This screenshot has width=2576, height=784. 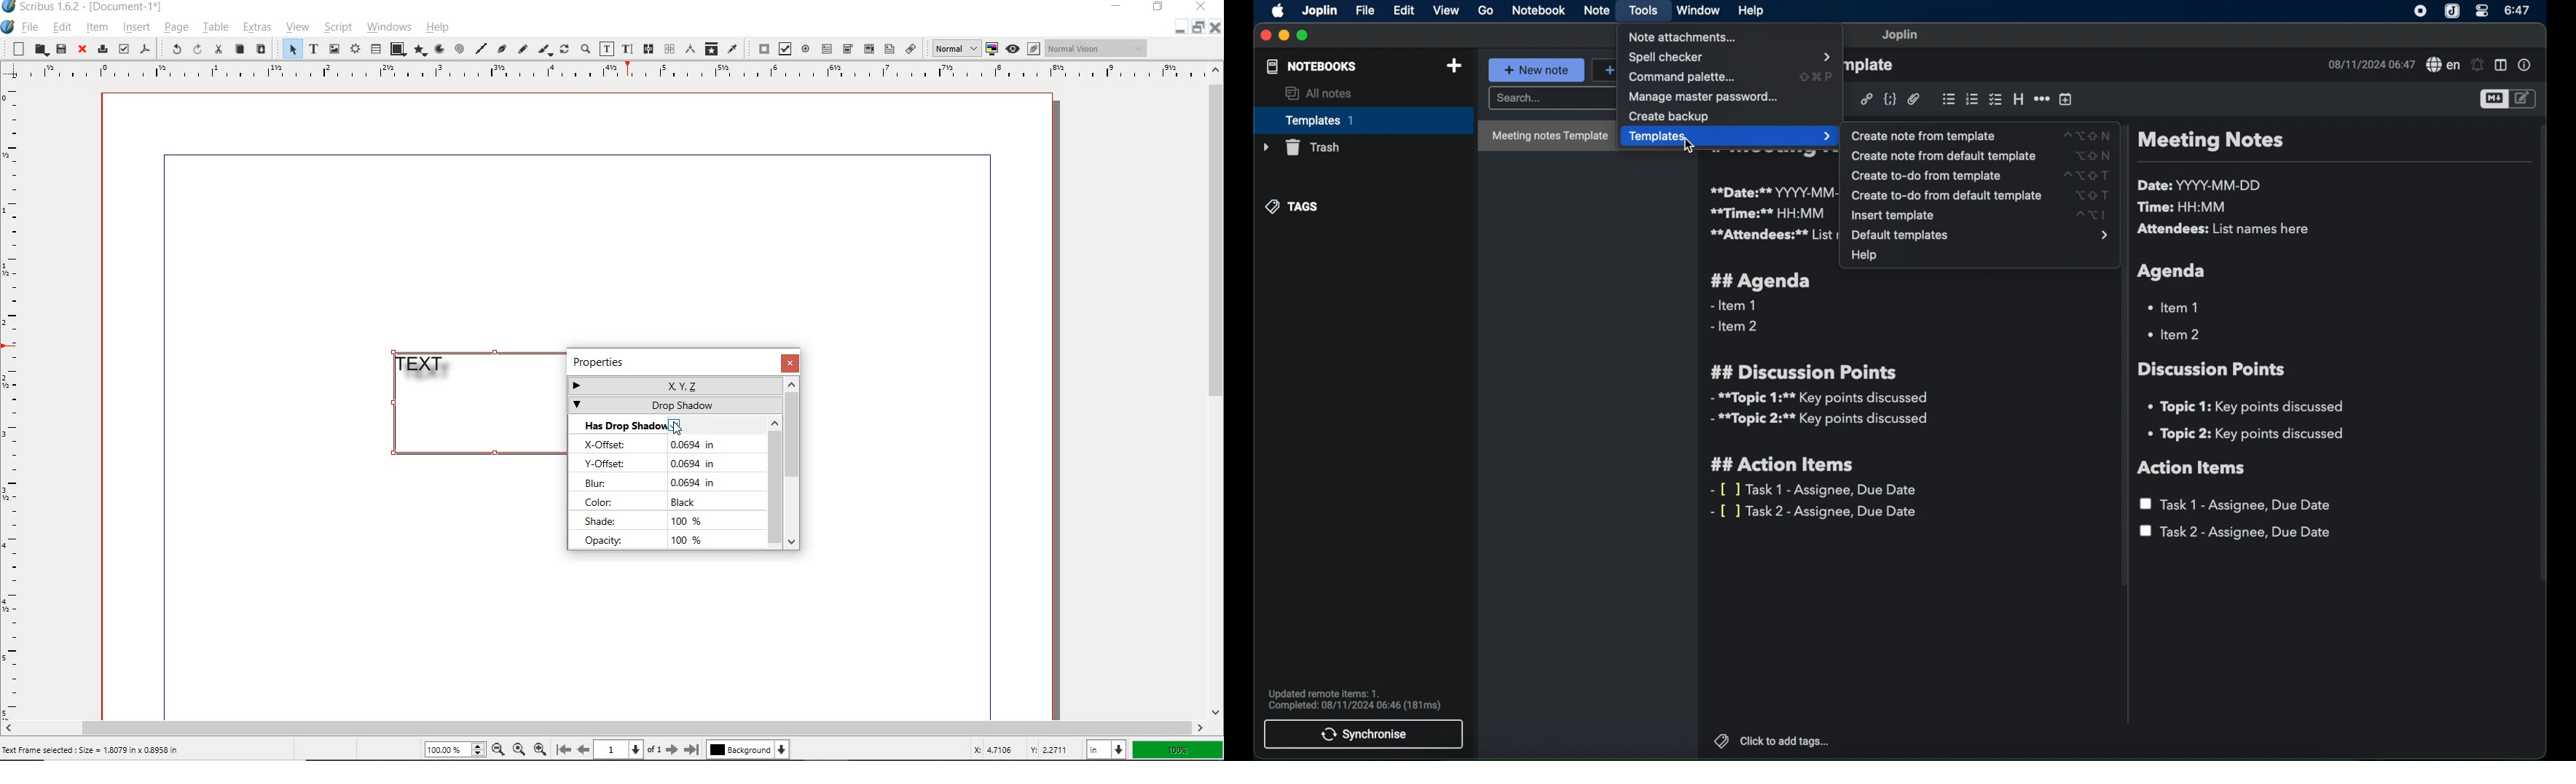 I want to click on Vertical Margin, so click(x=17, y=401).